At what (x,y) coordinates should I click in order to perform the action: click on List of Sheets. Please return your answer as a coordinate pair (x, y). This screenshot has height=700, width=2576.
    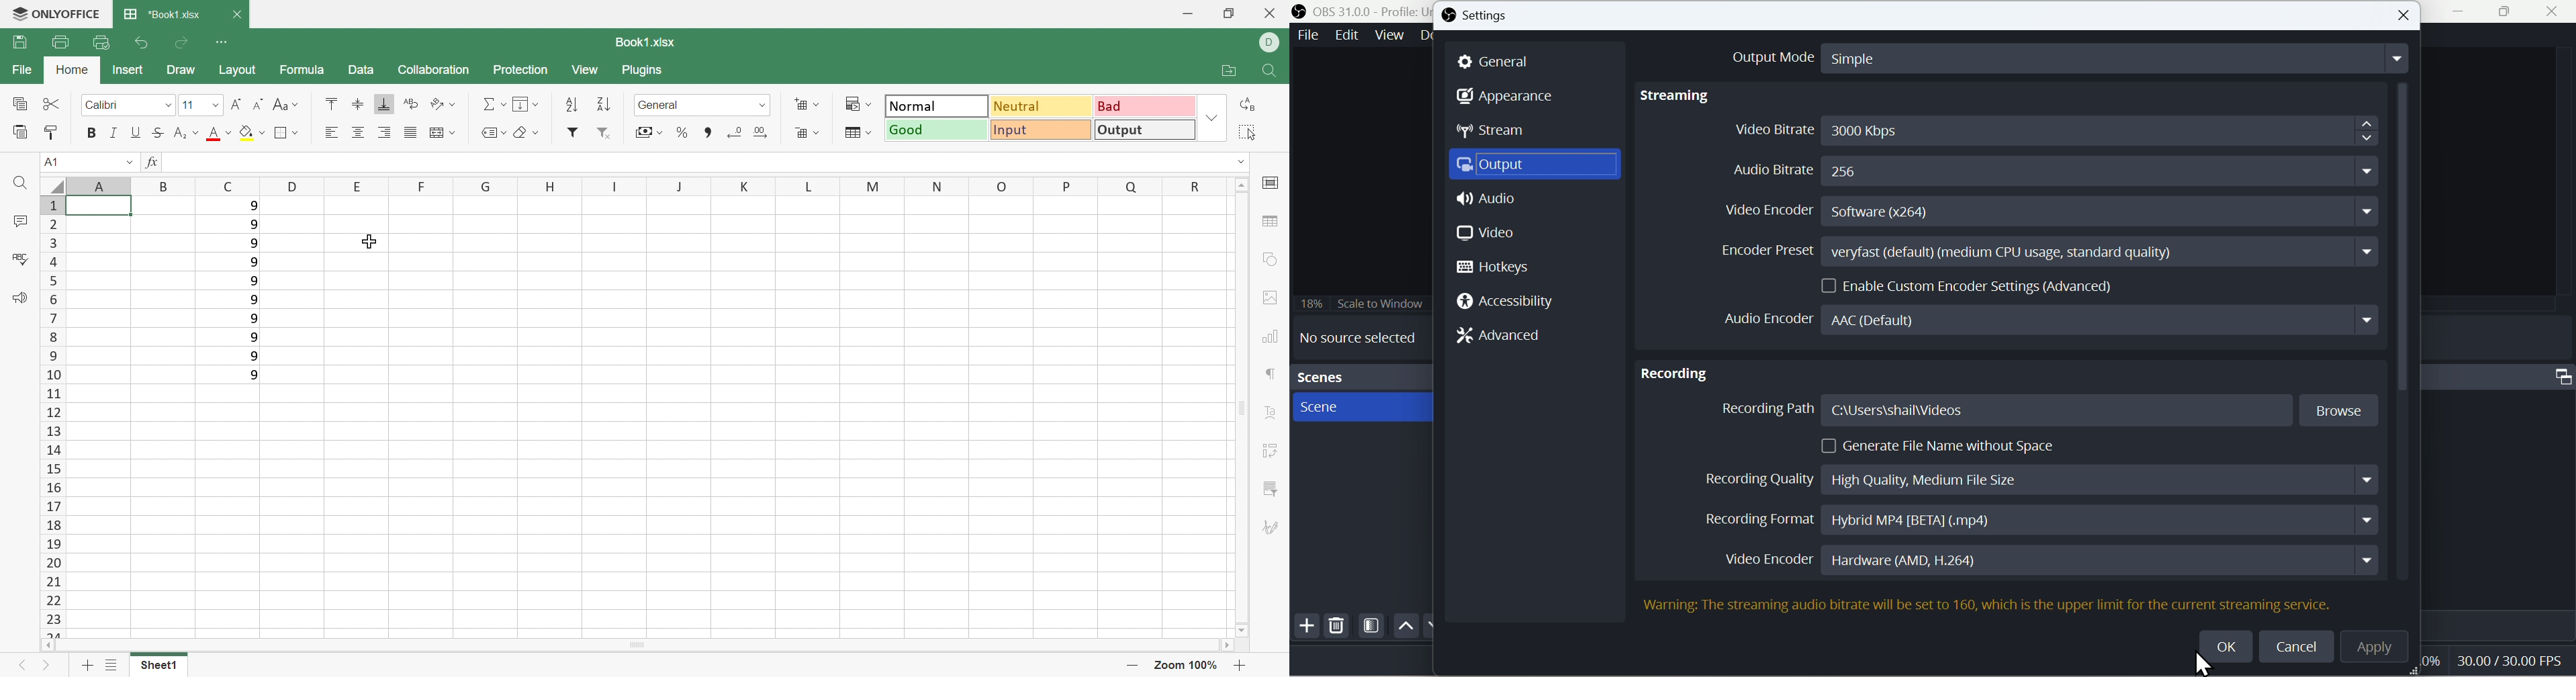
    Looking at the image, I should click on (111, 666).